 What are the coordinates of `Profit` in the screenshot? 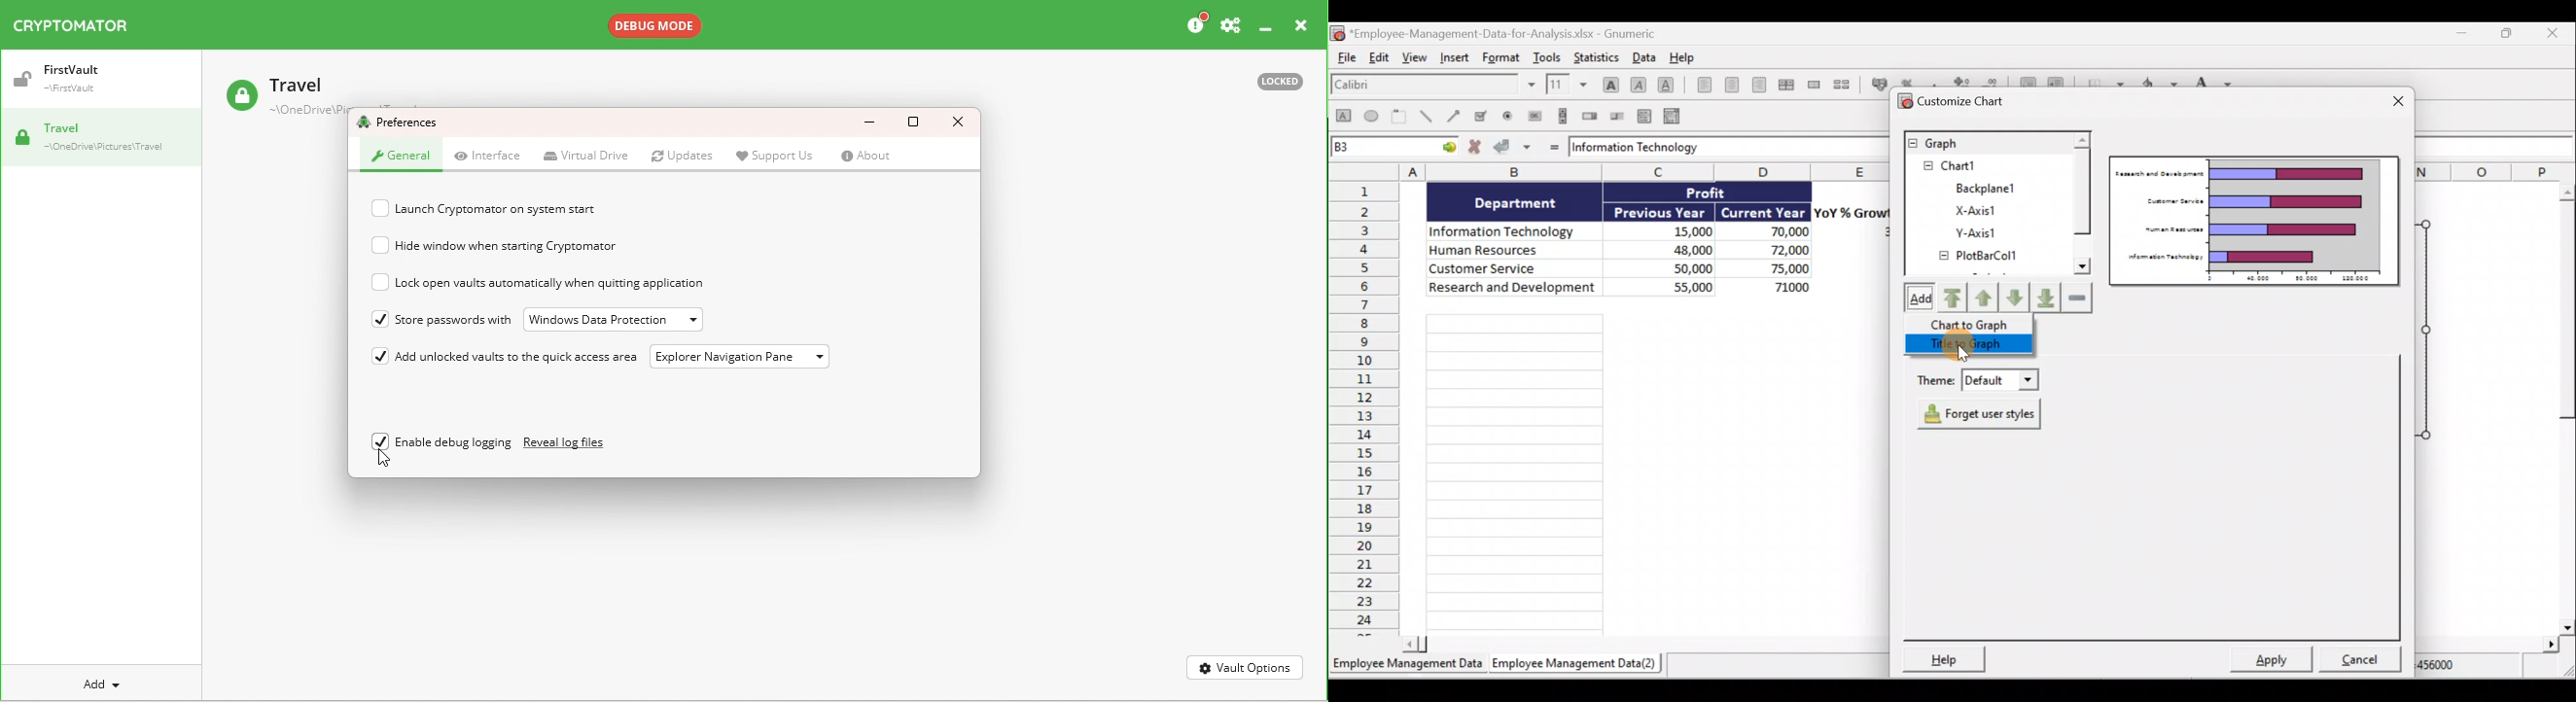 It's located at (1717, 194).